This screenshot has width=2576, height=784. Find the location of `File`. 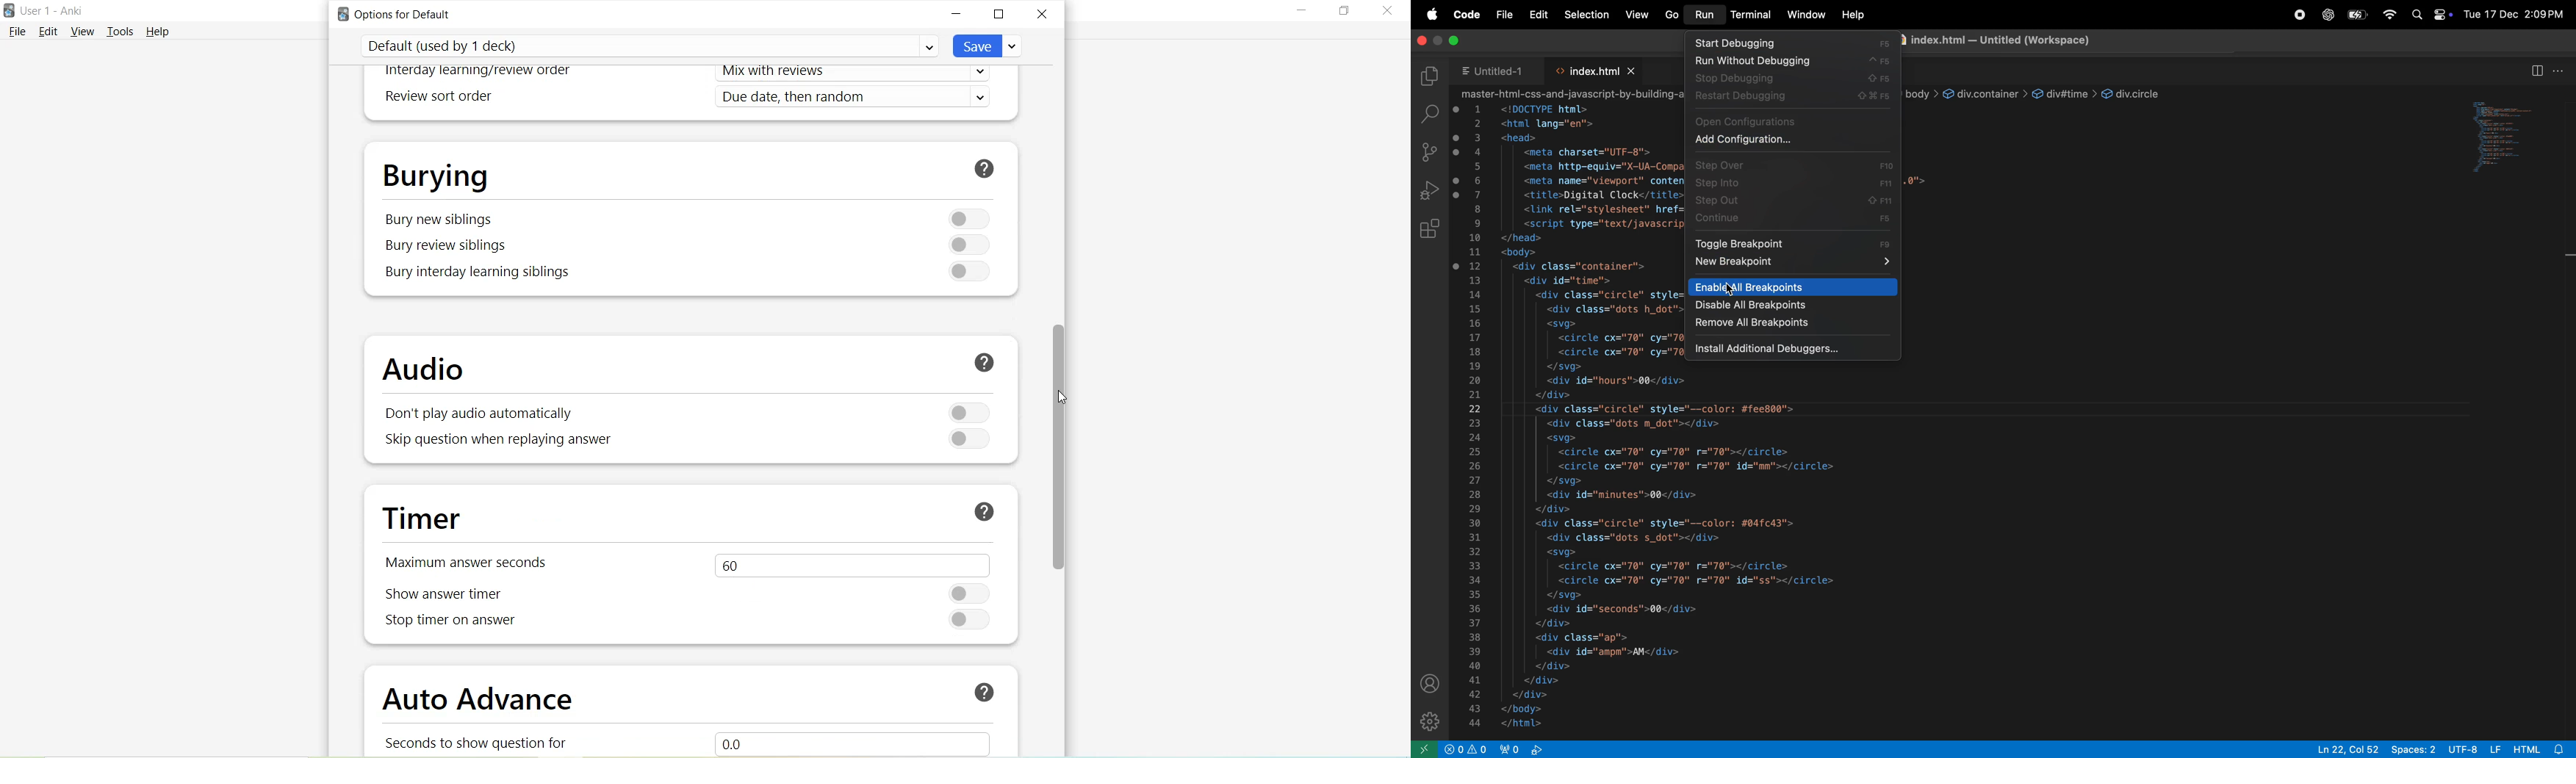

File is located at coordinates (17, 31).